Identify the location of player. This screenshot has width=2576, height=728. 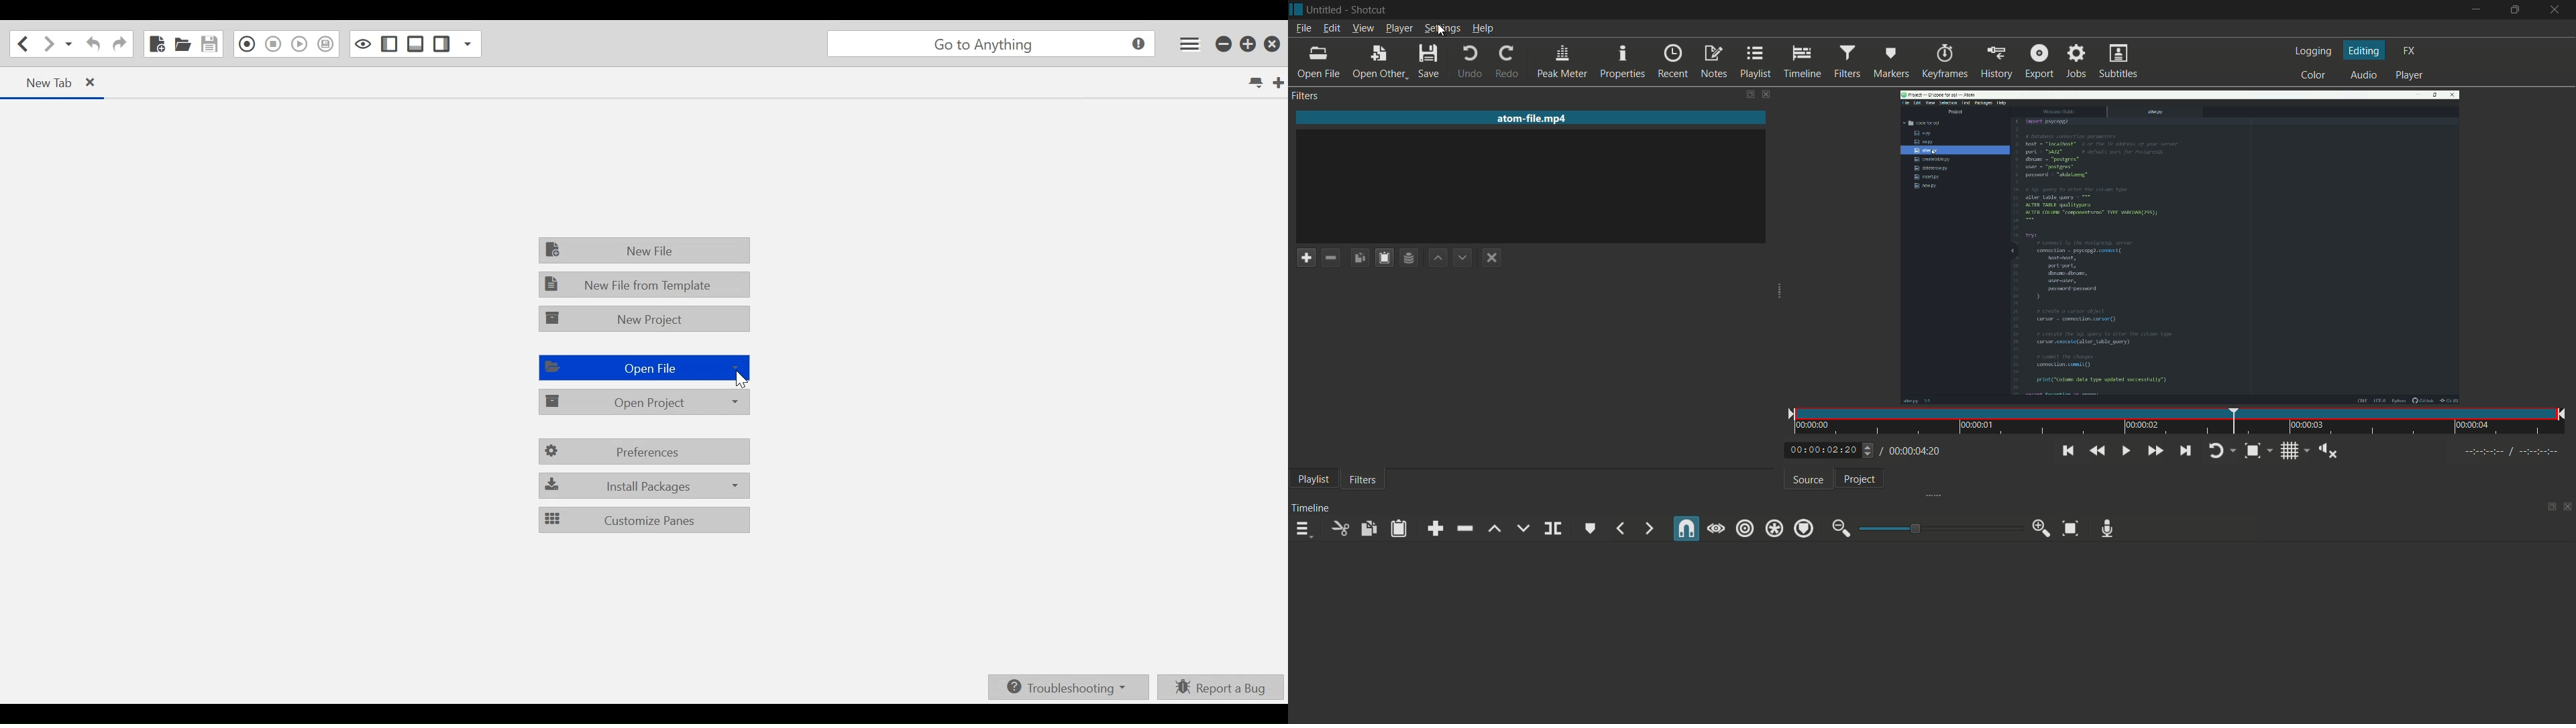
(2411, 75).